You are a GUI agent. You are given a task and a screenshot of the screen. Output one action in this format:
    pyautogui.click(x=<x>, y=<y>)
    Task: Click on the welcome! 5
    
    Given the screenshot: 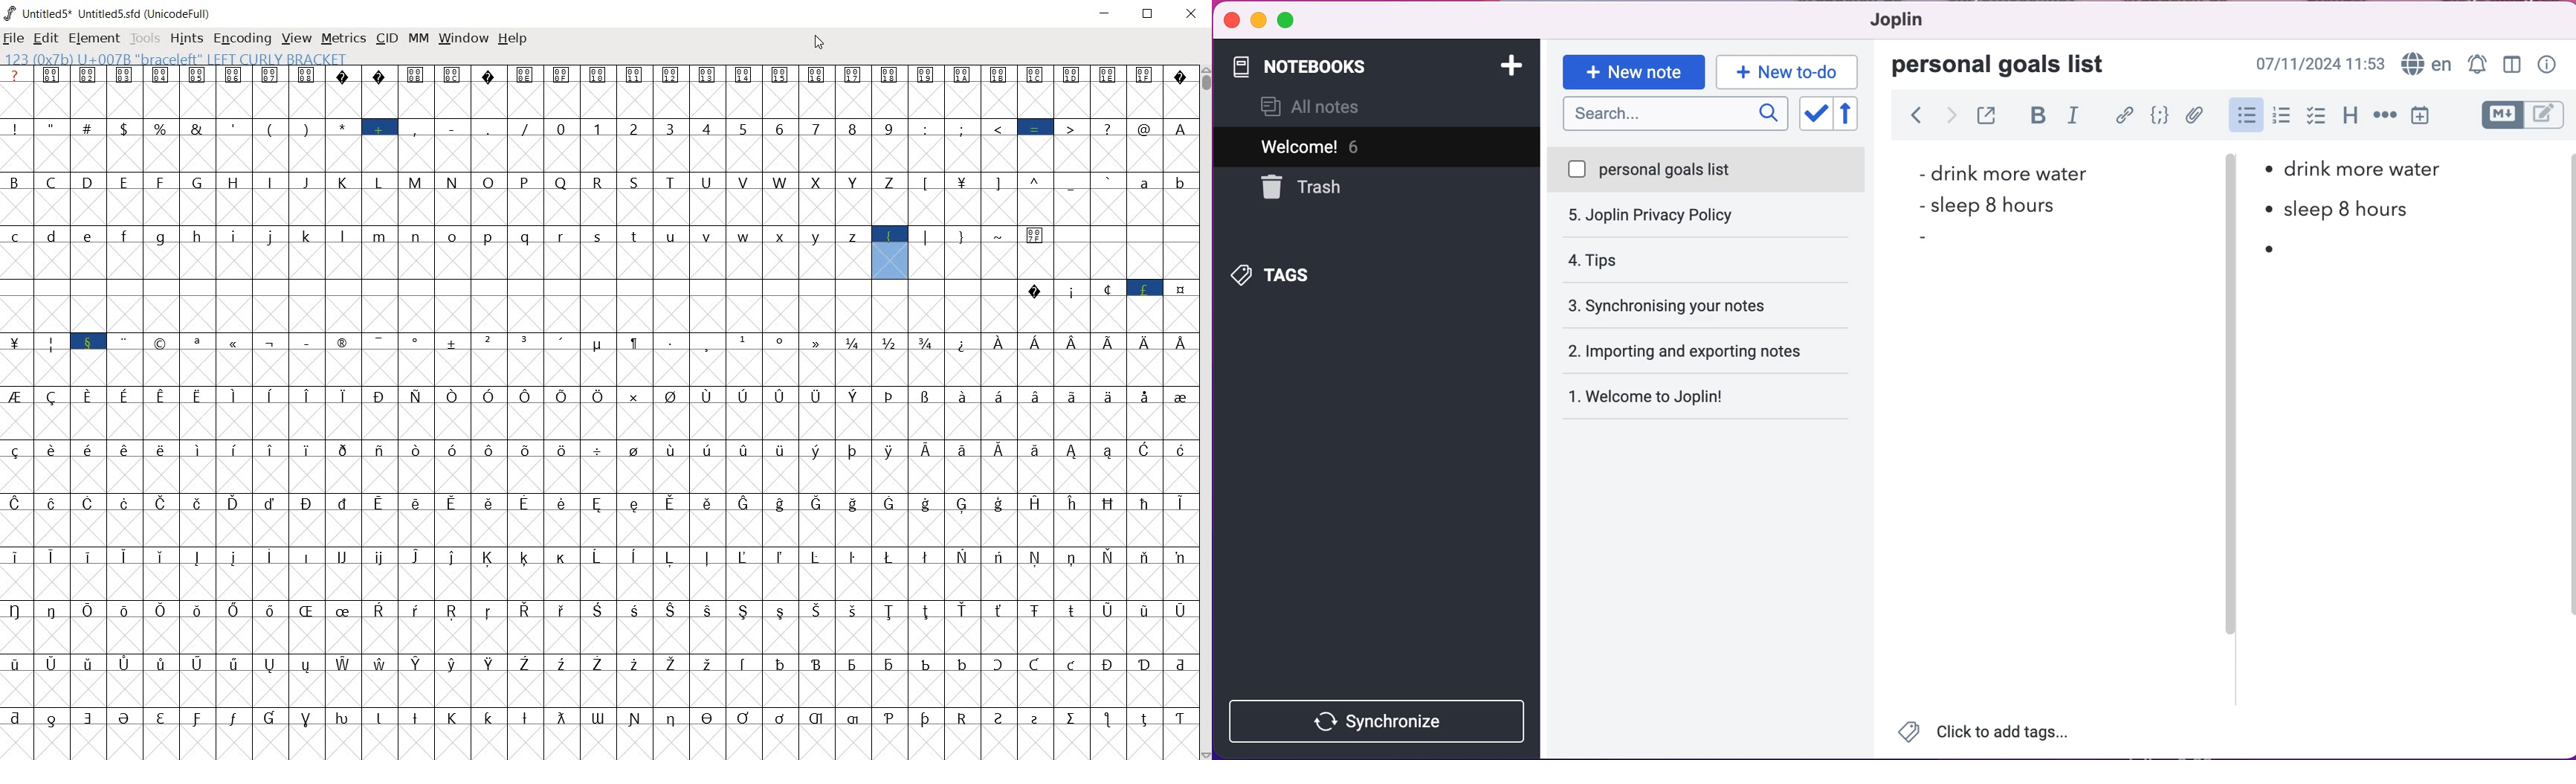 What is the action you would take?
    pyautogui.click(x=1360, y=146)
    